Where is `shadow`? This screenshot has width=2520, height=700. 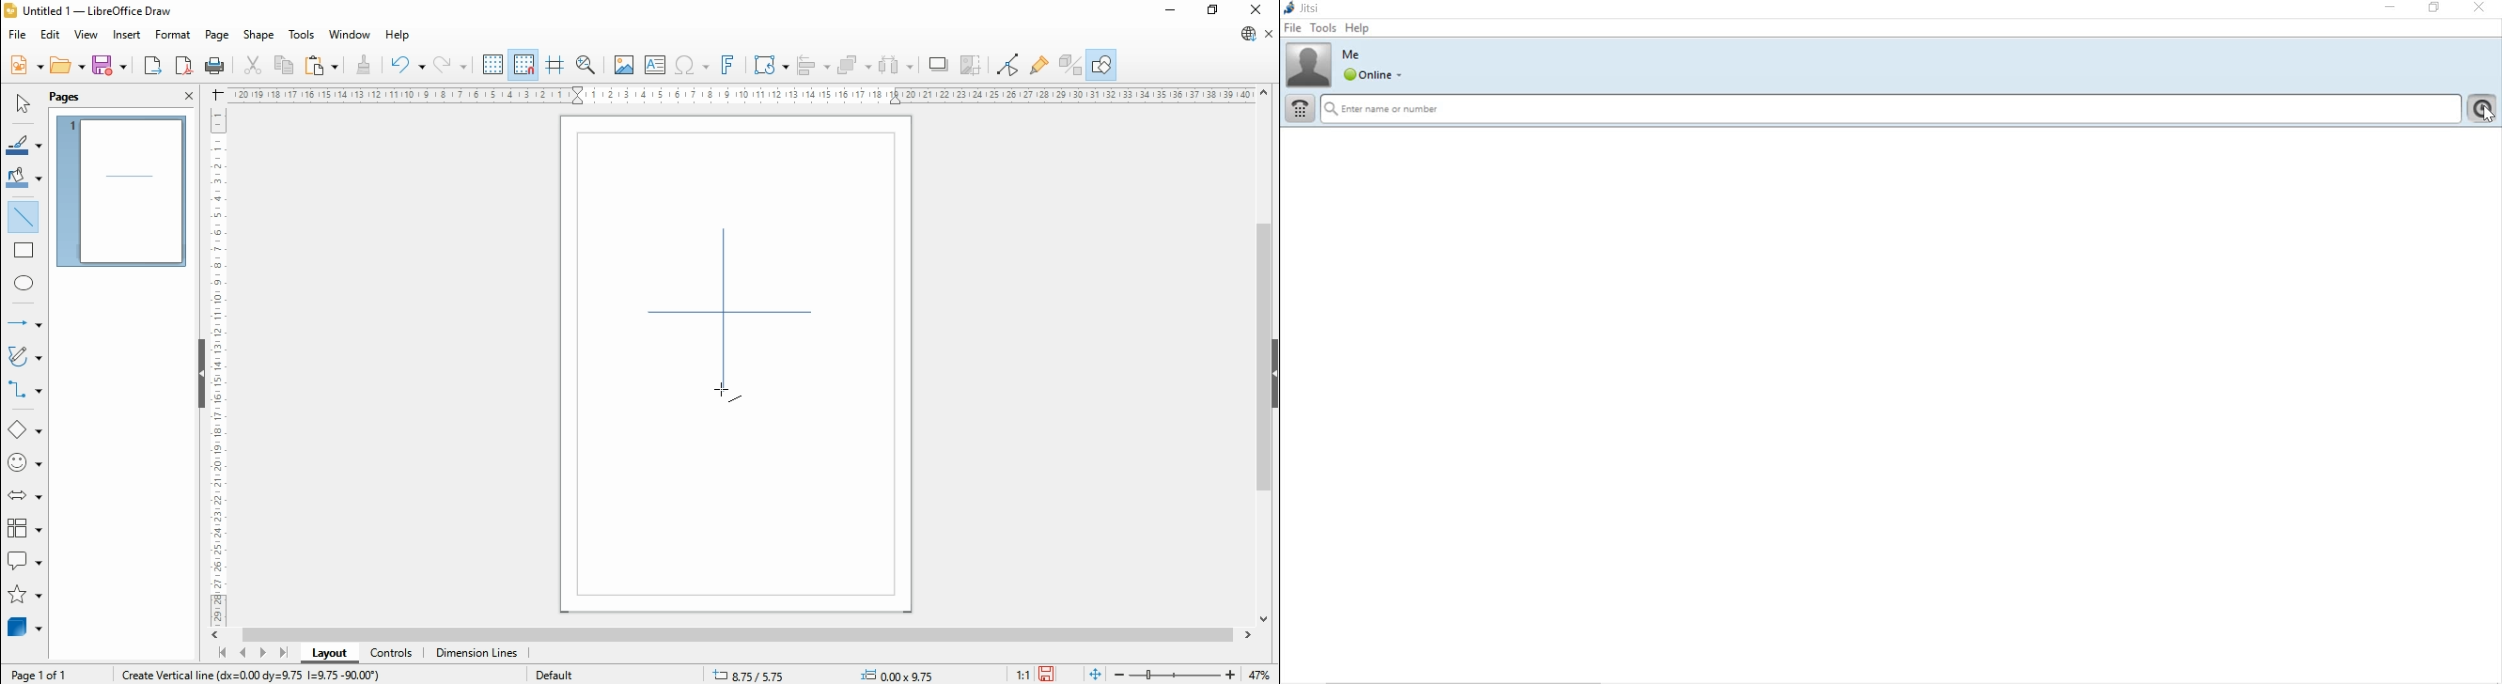 shadow is located at coordinates (940, 64).